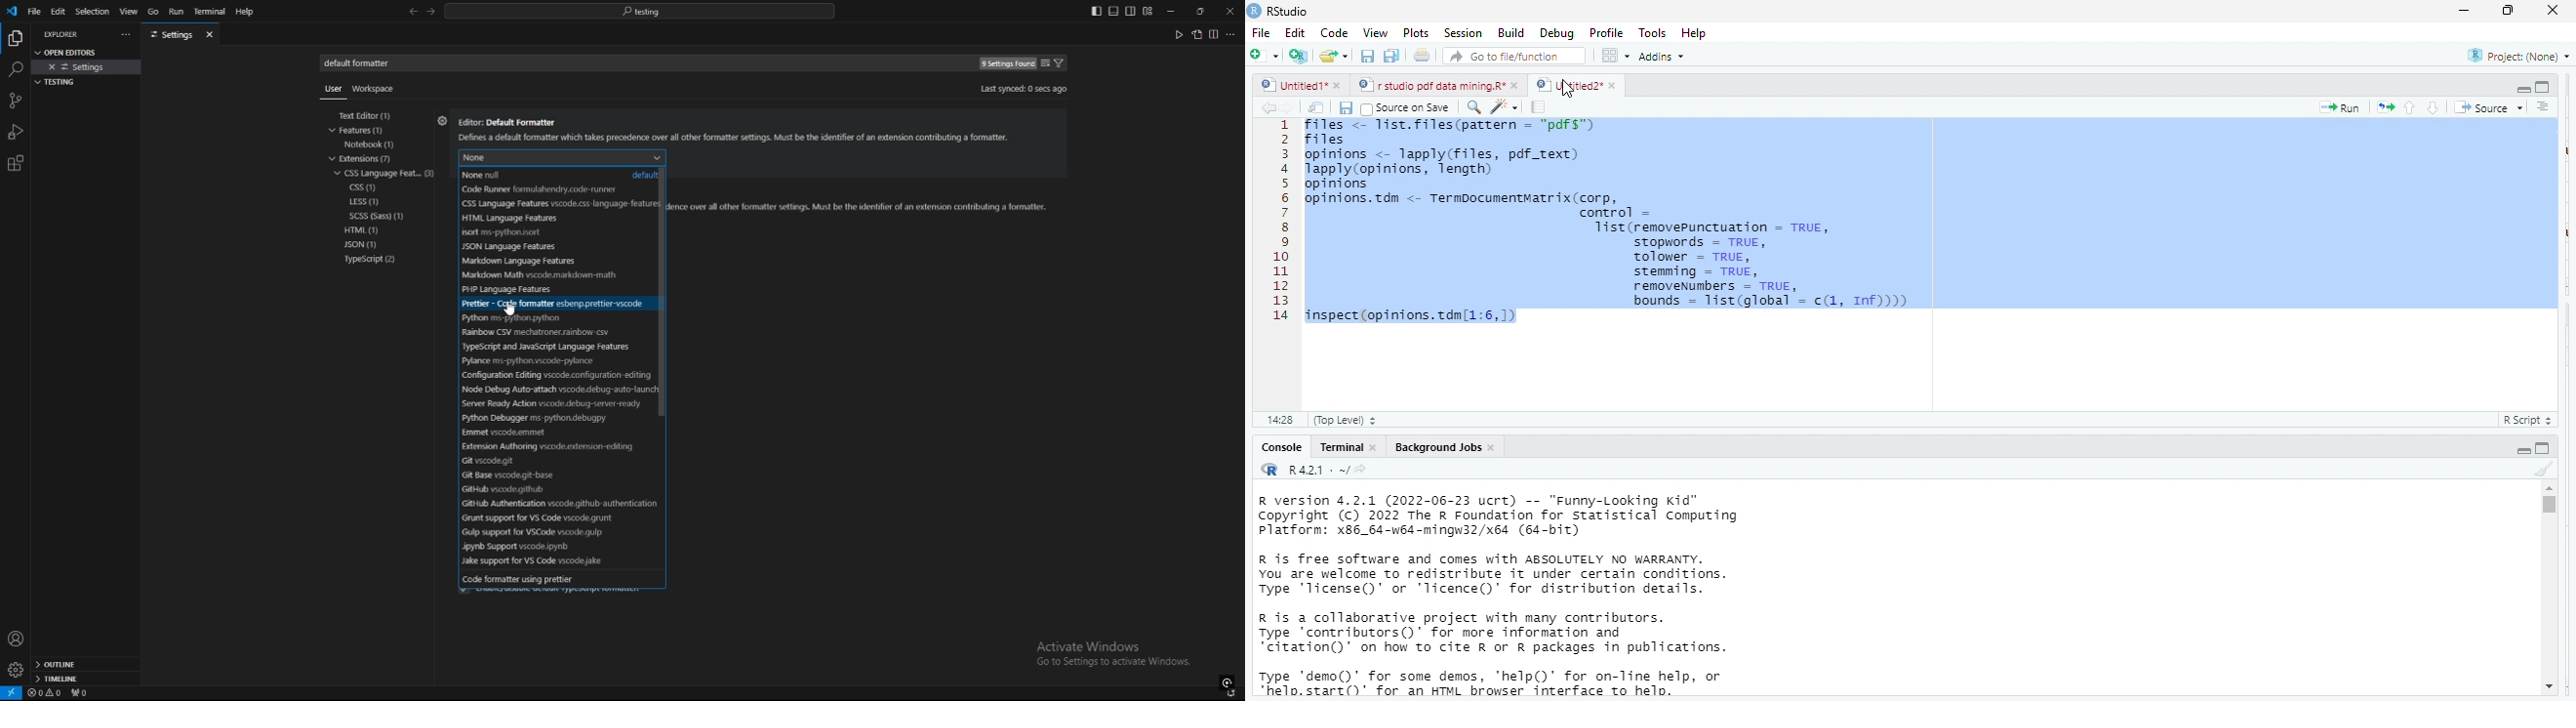 The image size is (2576, 728). I want to click on close, so click(1612, 85).